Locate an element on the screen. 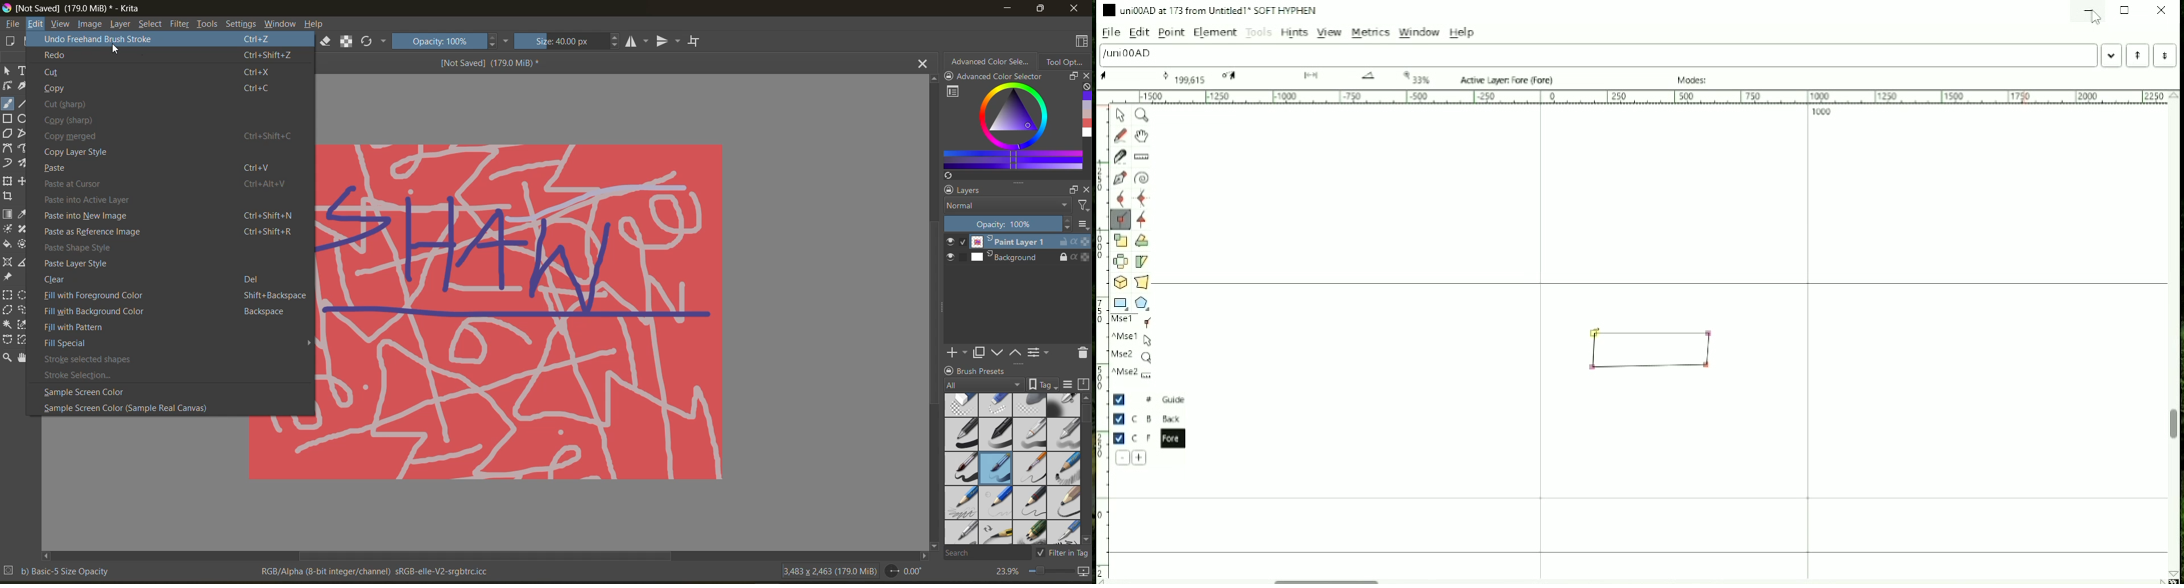  paste    Ctrl+V is located at coordinates (161, 169).